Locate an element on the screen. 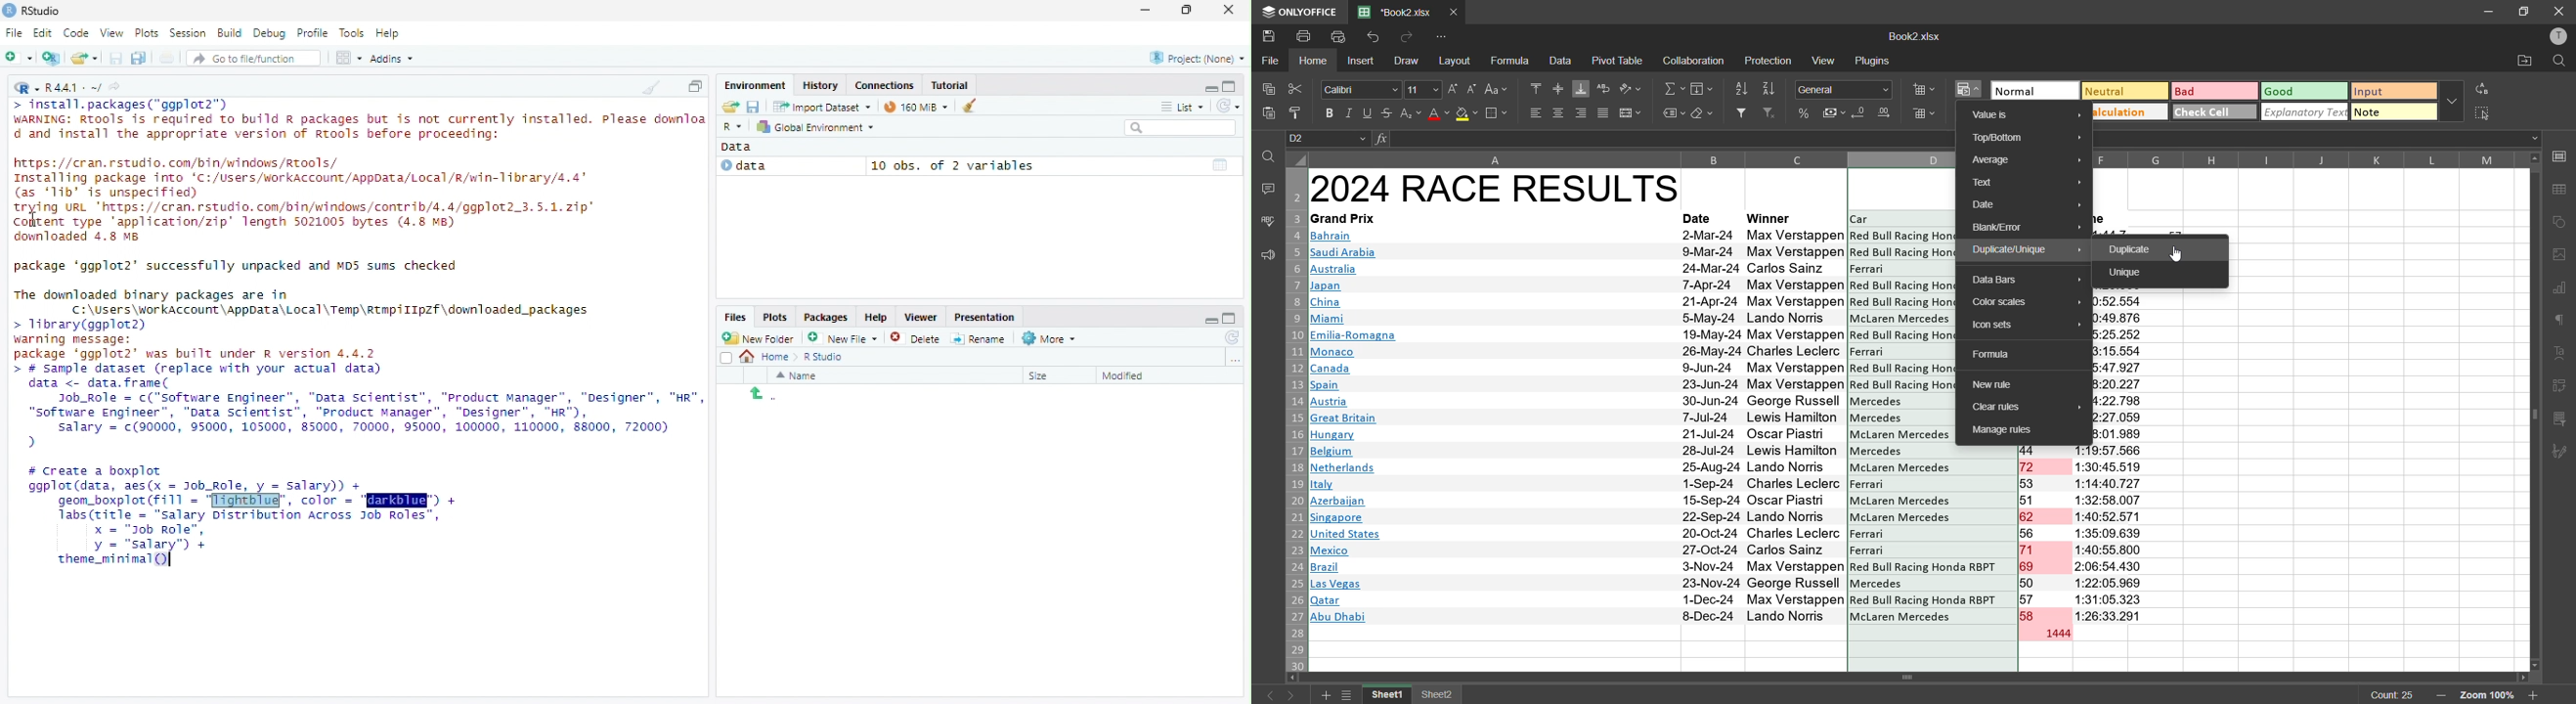 Image resolution: width=2576 pixels, height=728 pixels. Country is located at coordinates (1354, 429).